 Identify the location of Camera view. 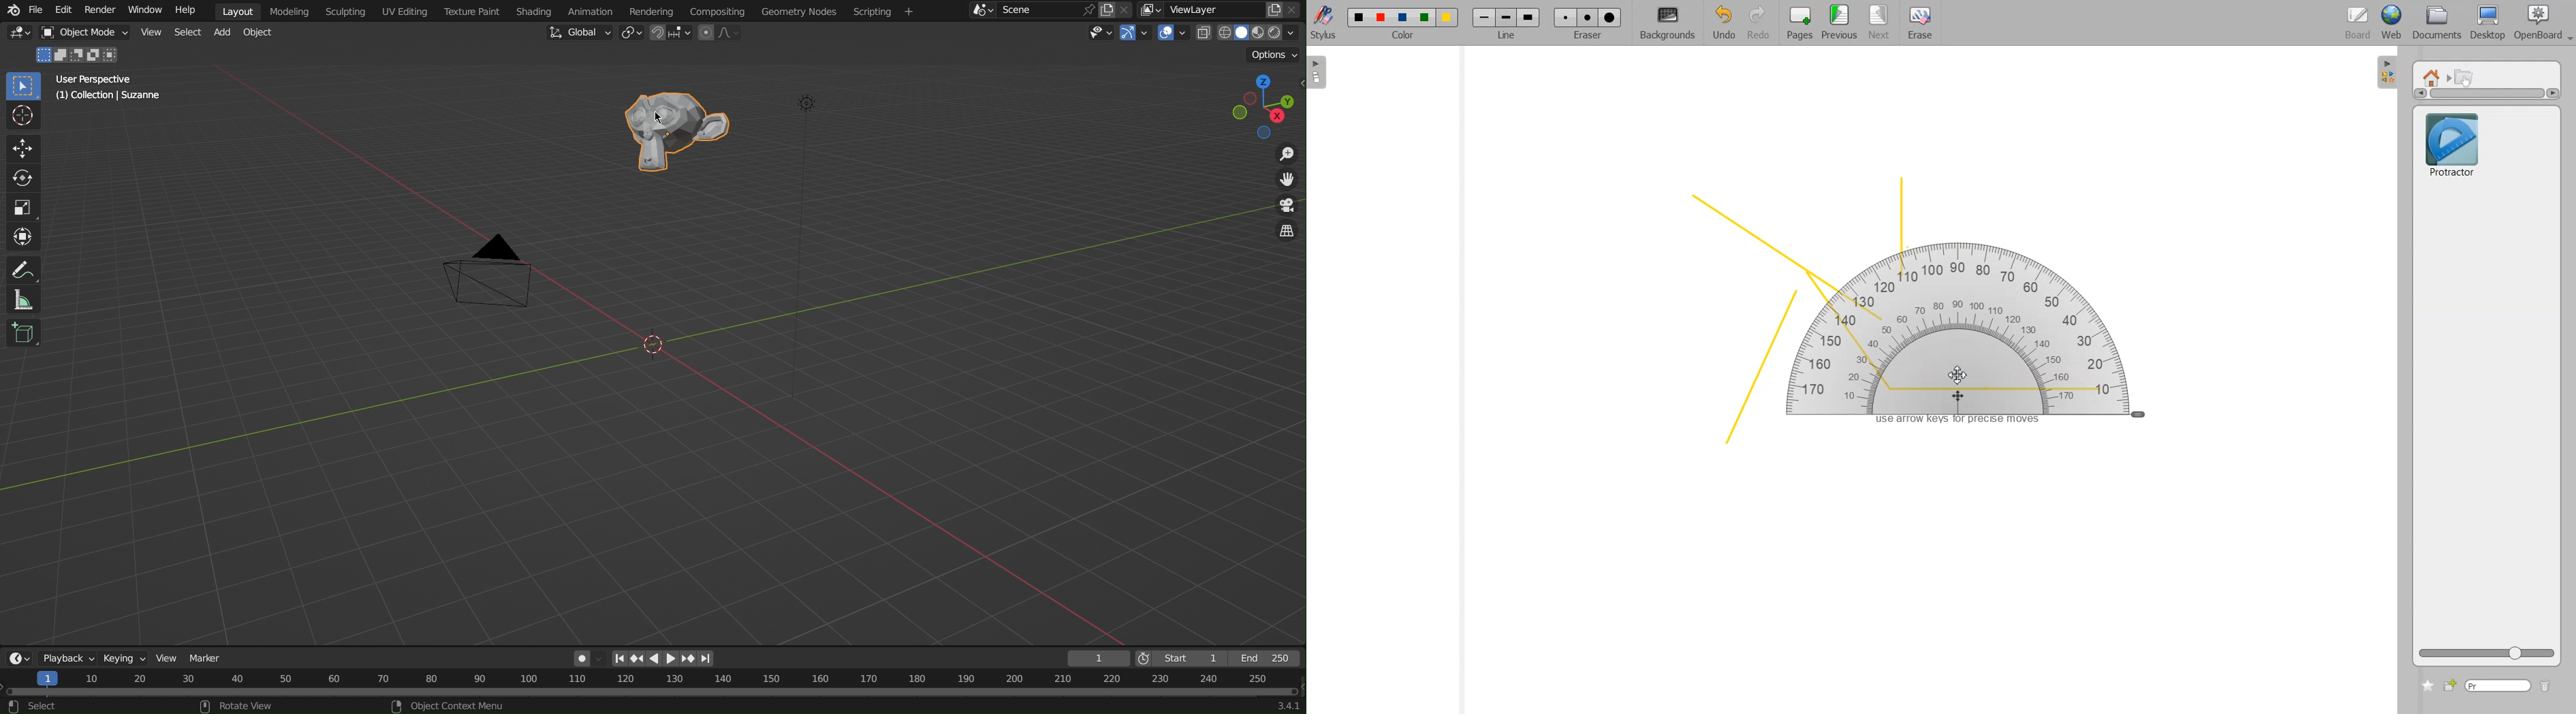
(1286, 206).